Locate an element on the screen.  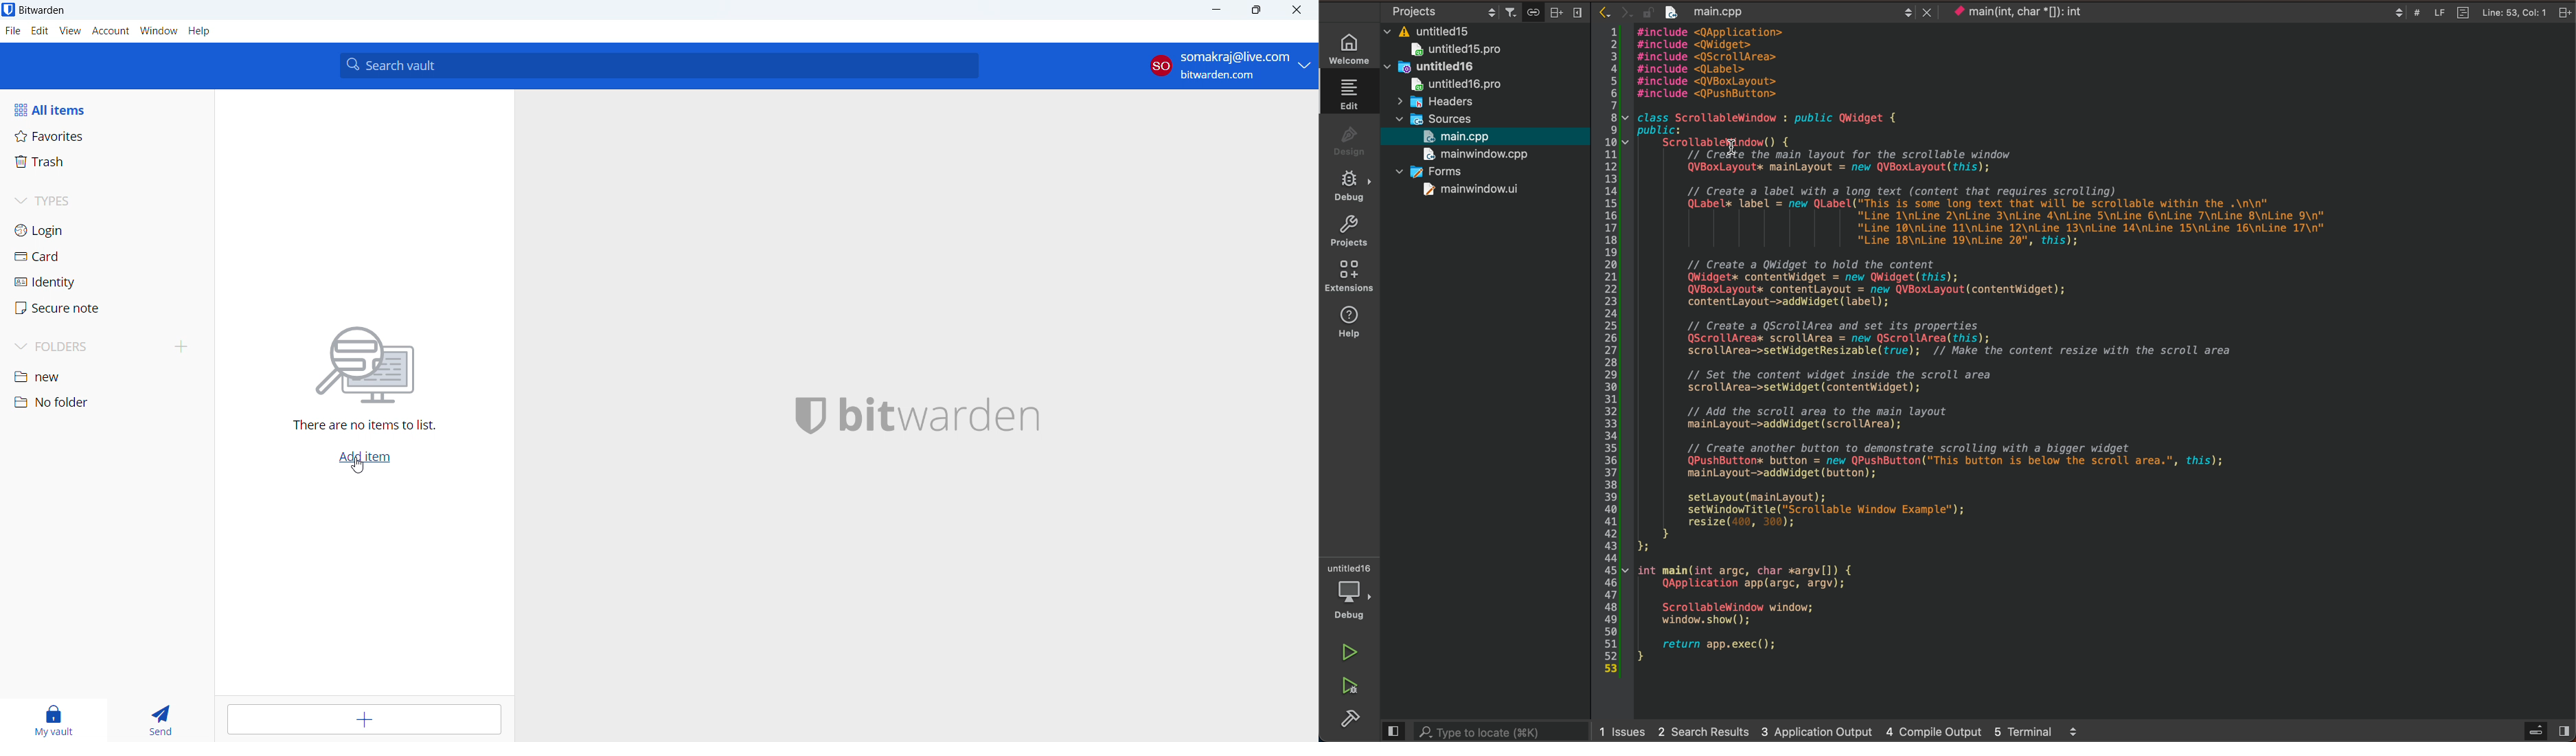
maximize is located at coordinates (1255, 10).